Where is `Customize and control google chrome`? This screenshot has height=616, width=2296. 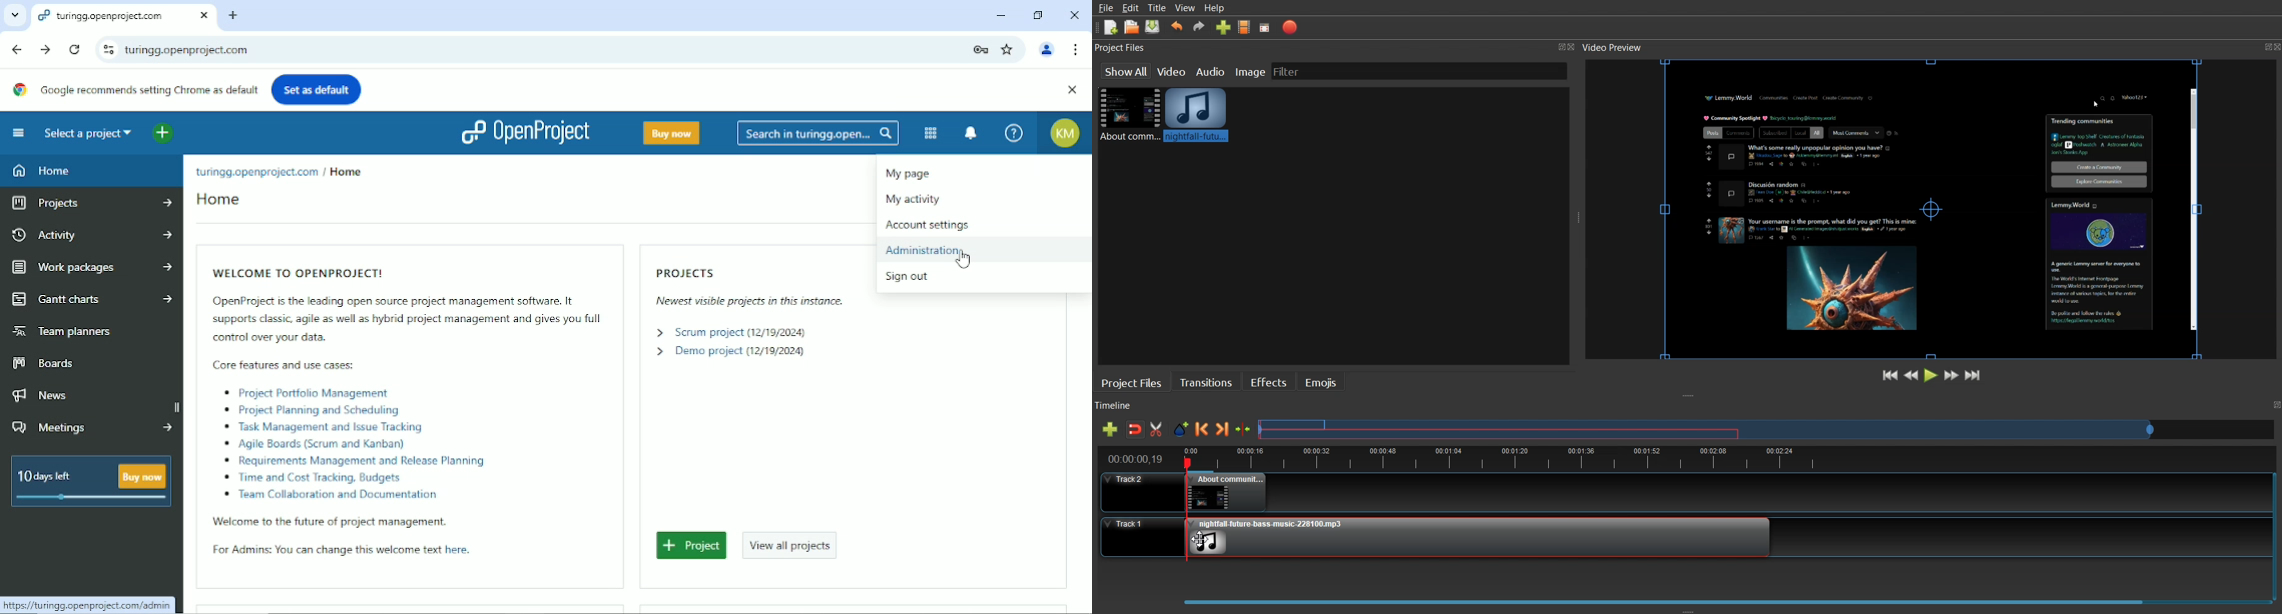
Customize and control google chrome is located at coordinates (1076, 50).